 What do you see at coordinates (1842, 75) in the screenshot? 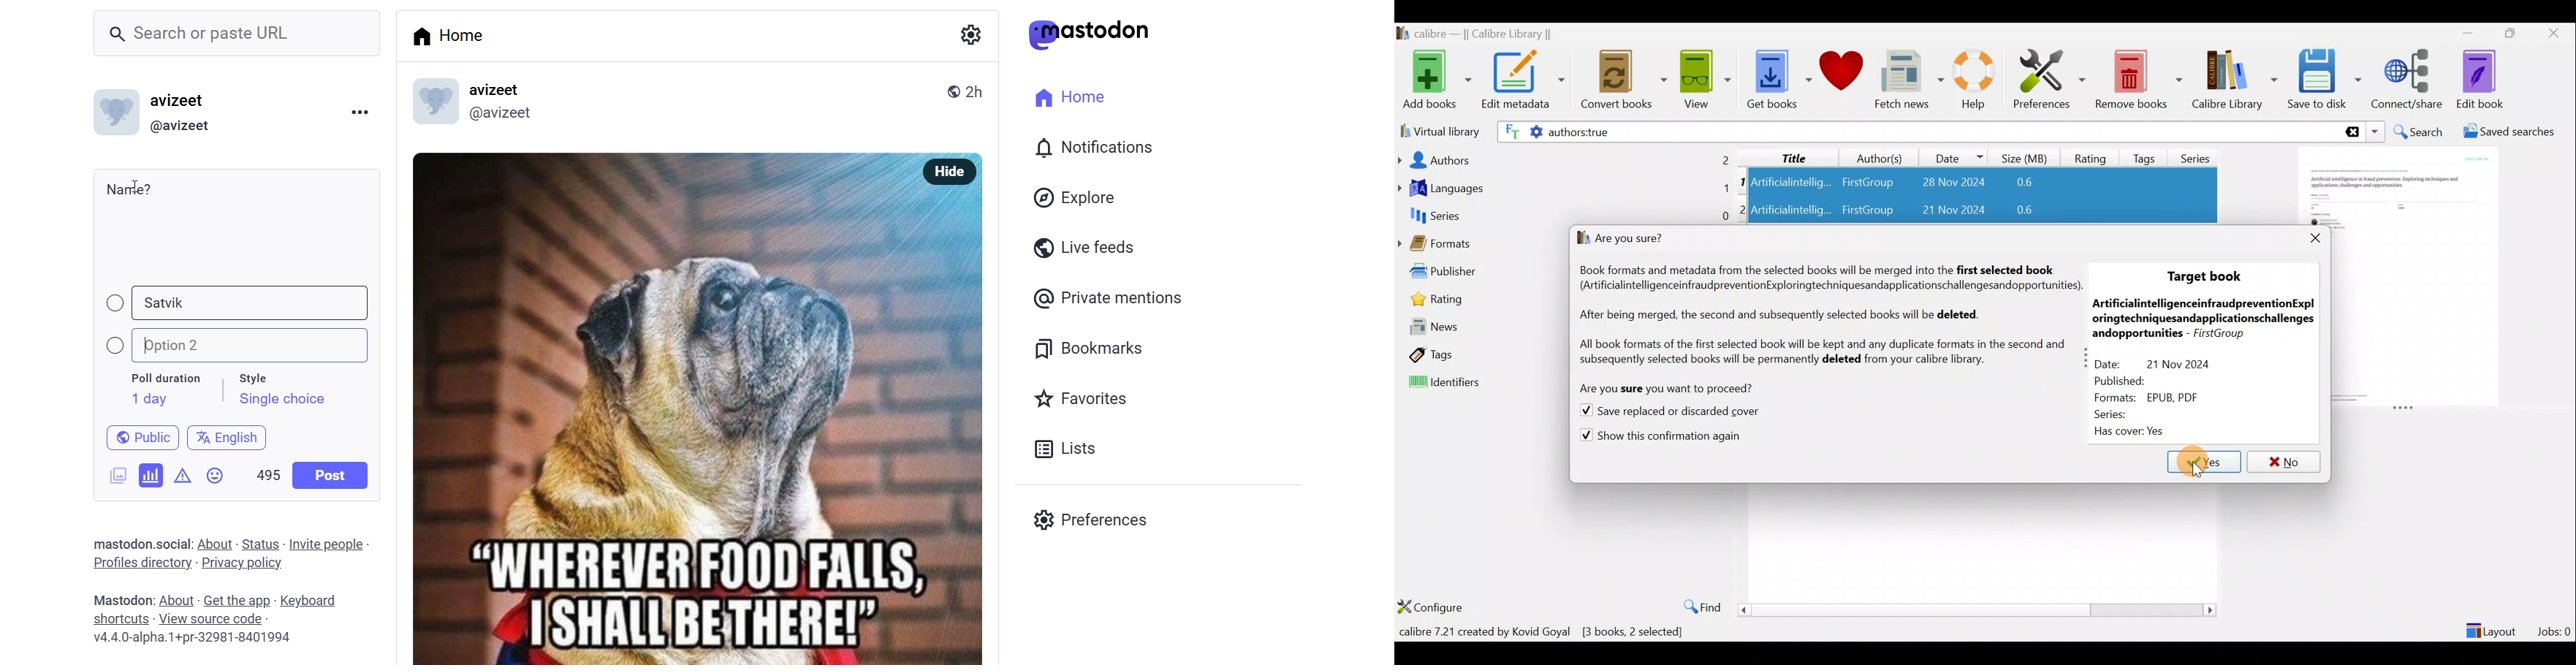
I see `Donate` at bounding box center [1842, 75].